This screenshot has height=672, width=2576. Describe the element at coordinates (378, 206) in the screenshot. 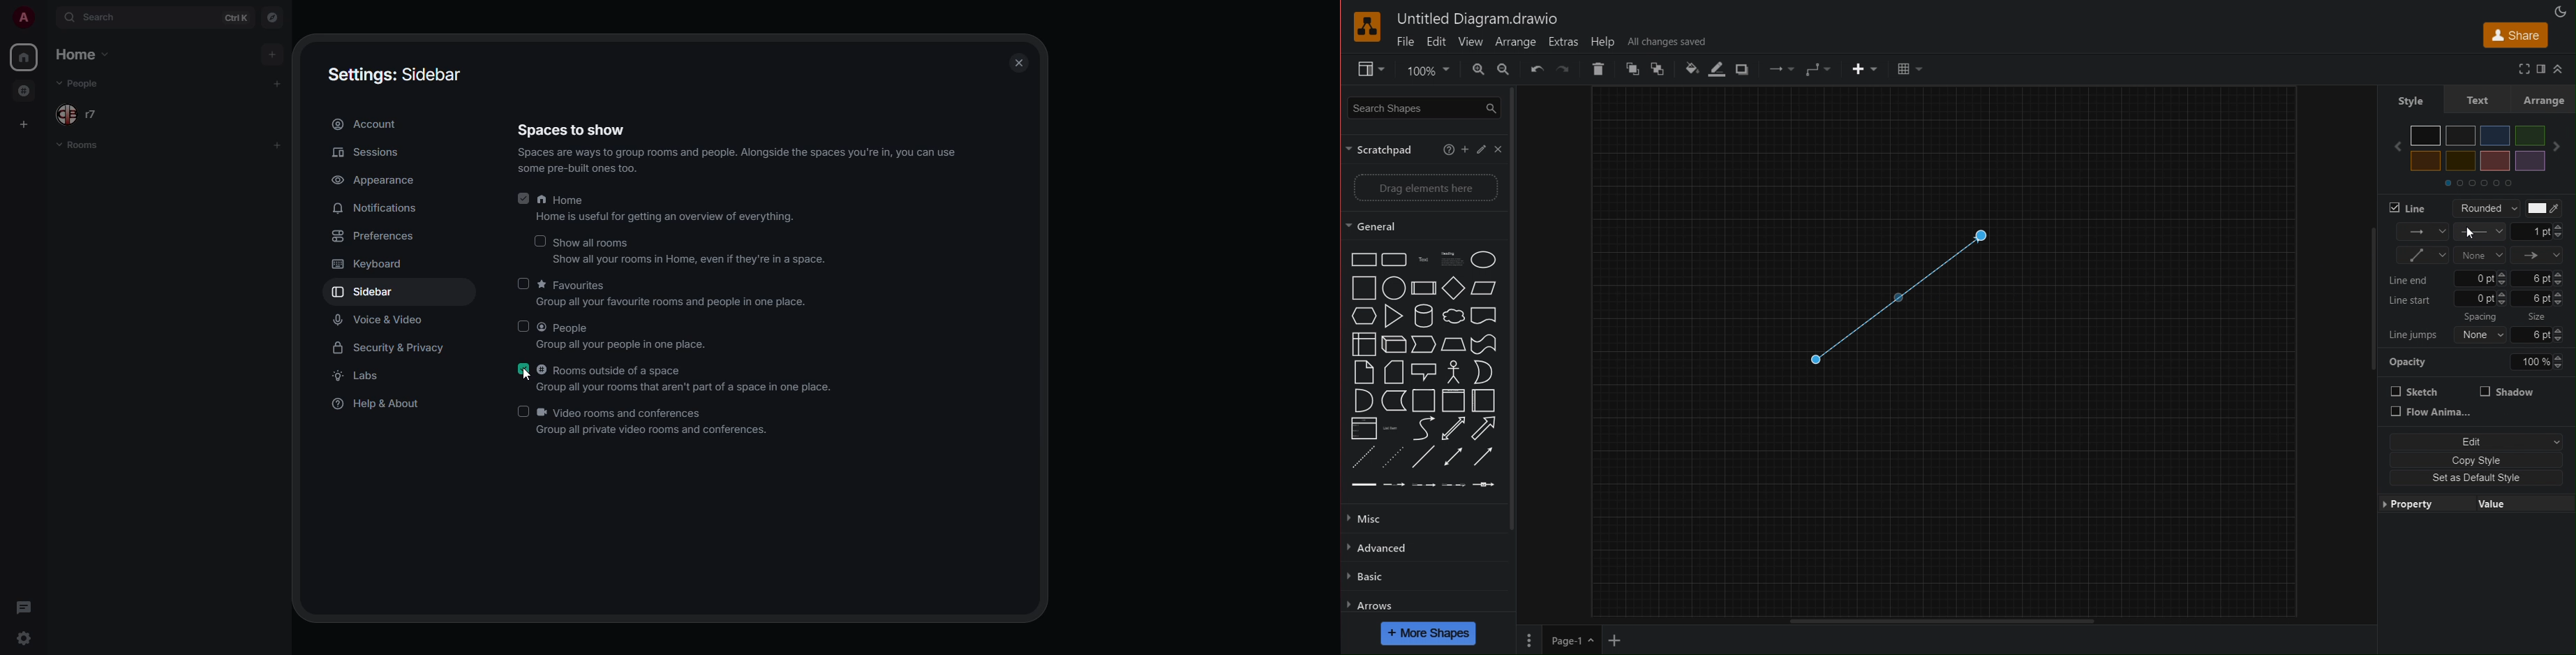

I see `notifications` at that location.